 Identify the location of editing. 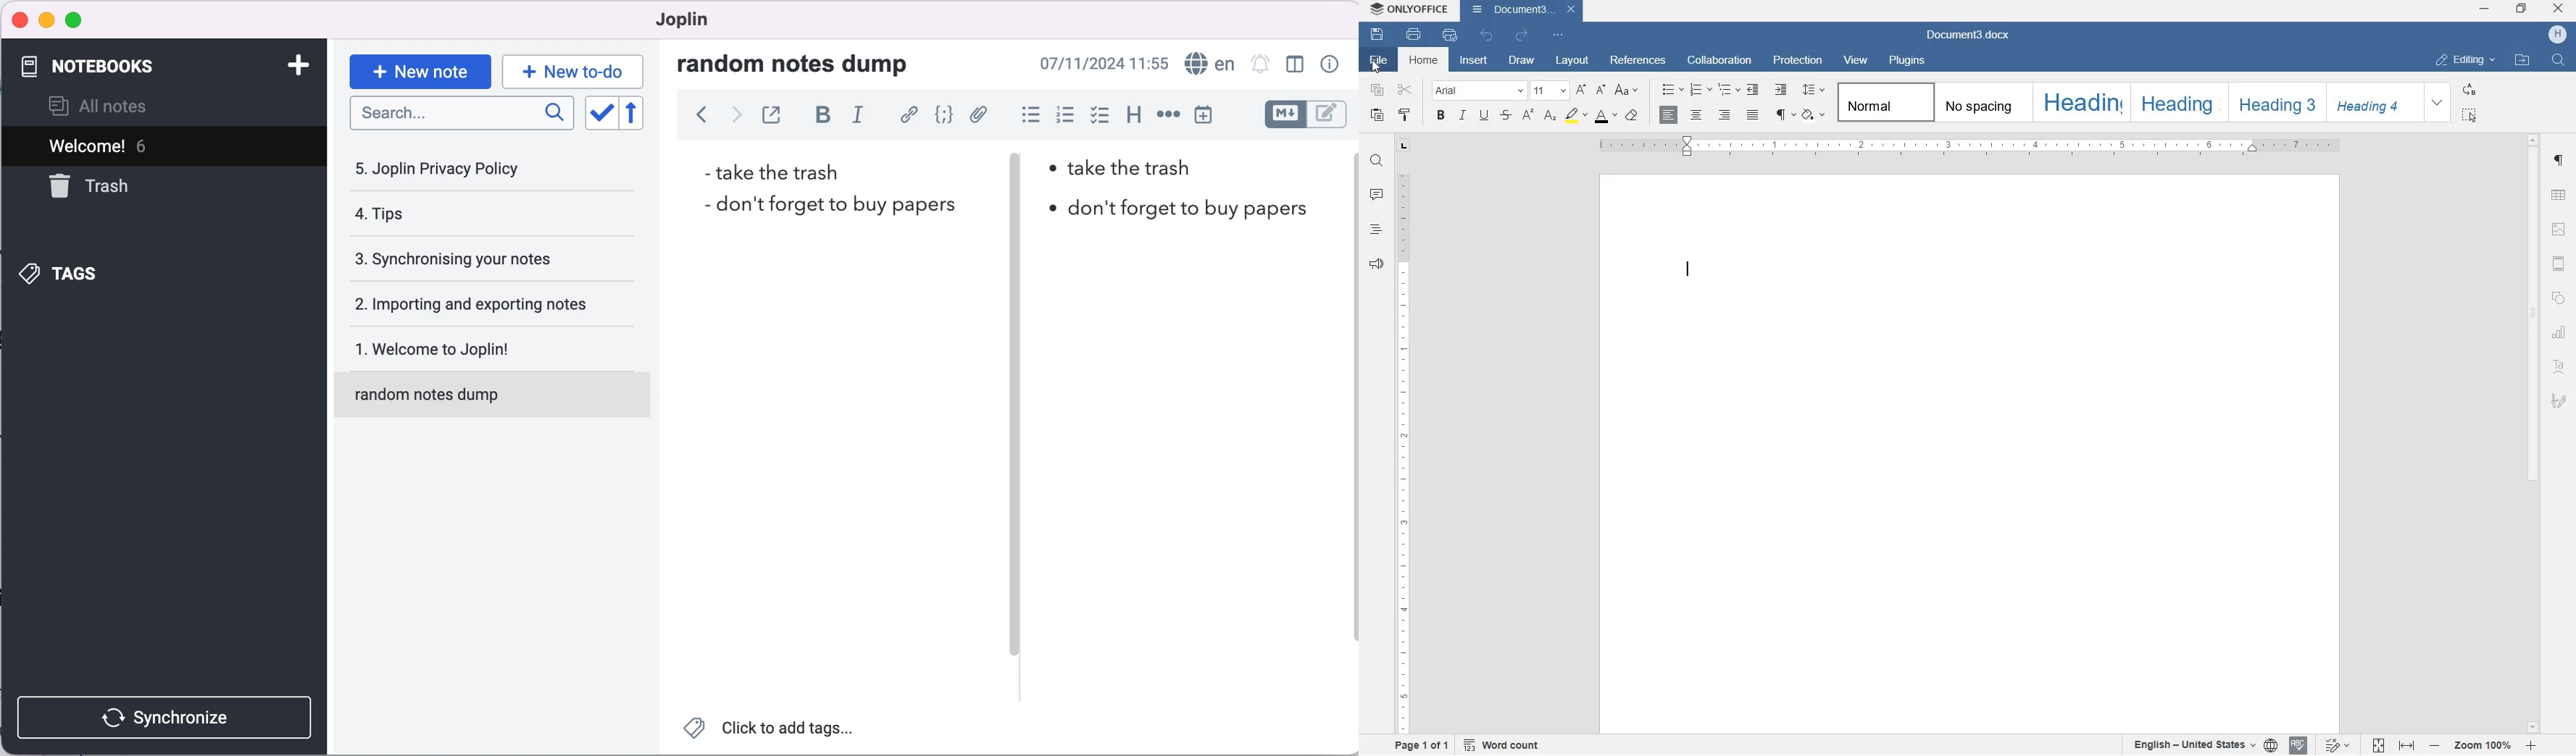
(2466, 60).